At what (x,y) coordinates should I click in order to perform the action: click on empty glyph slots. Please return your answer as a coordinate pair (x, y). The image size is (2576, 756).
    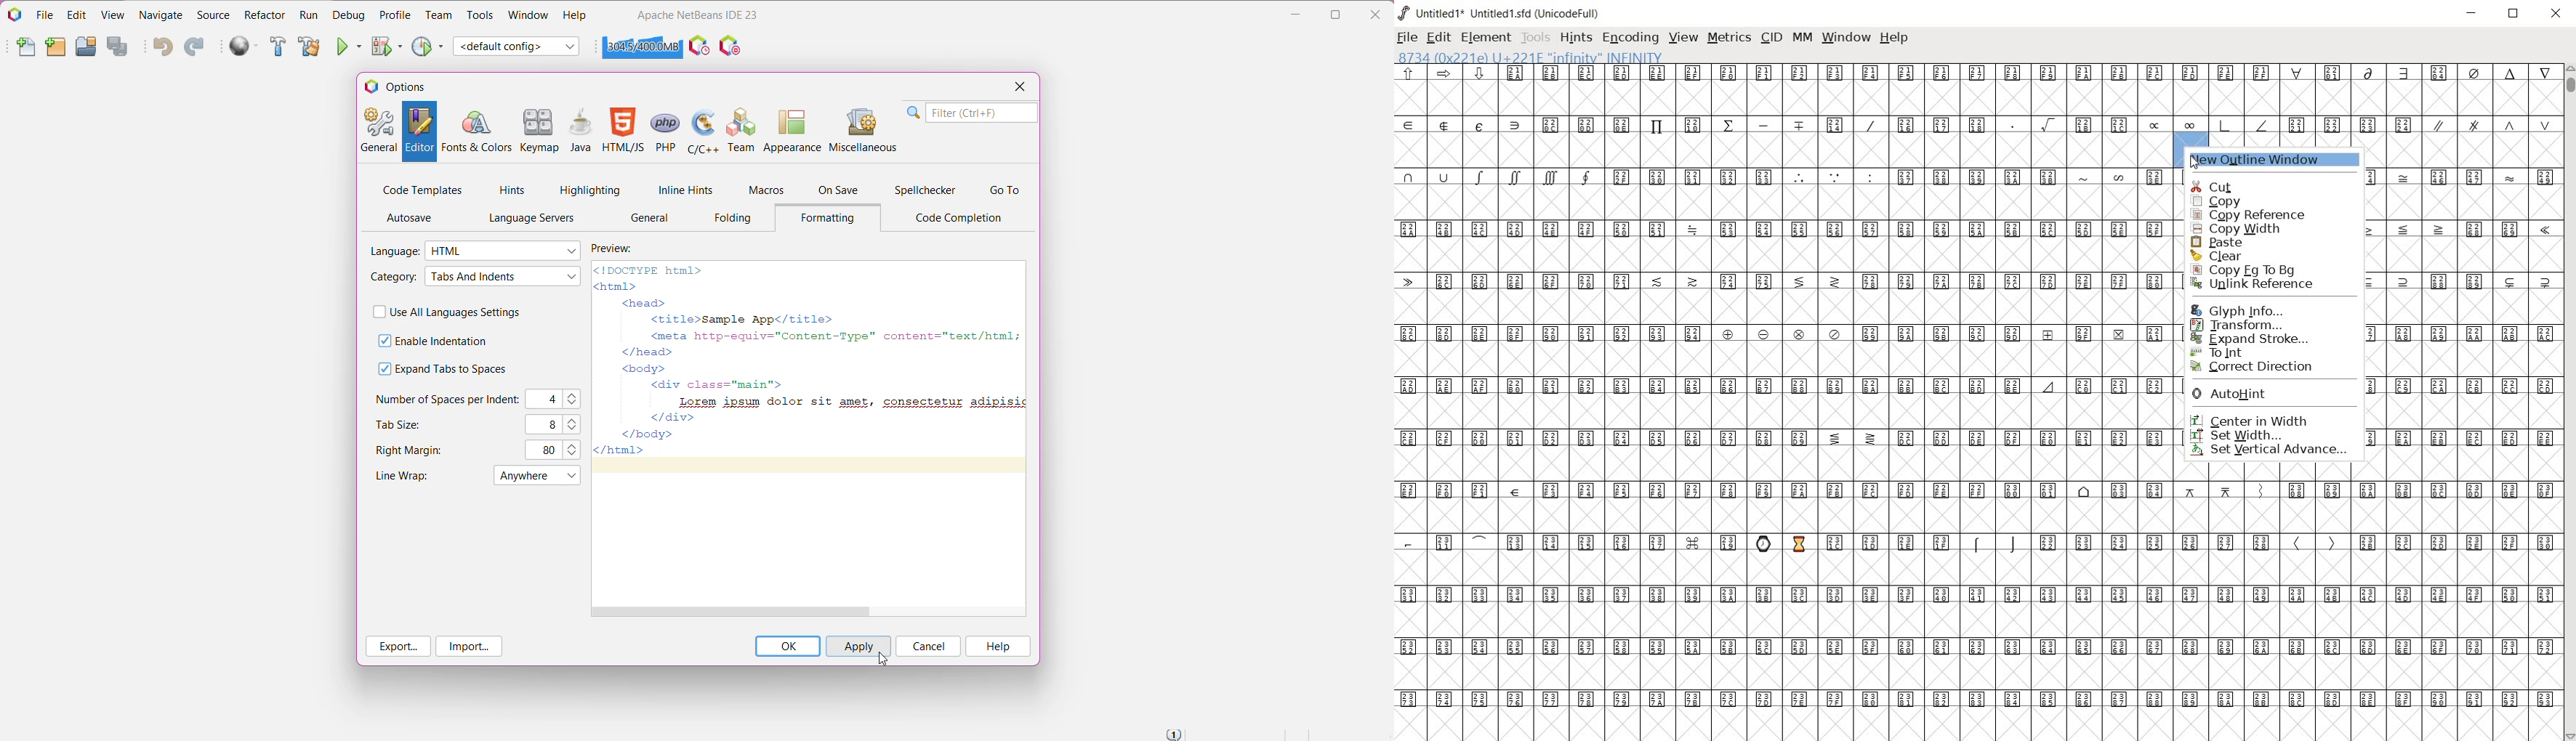
    Looking at the image, I should click on (1977, 671).